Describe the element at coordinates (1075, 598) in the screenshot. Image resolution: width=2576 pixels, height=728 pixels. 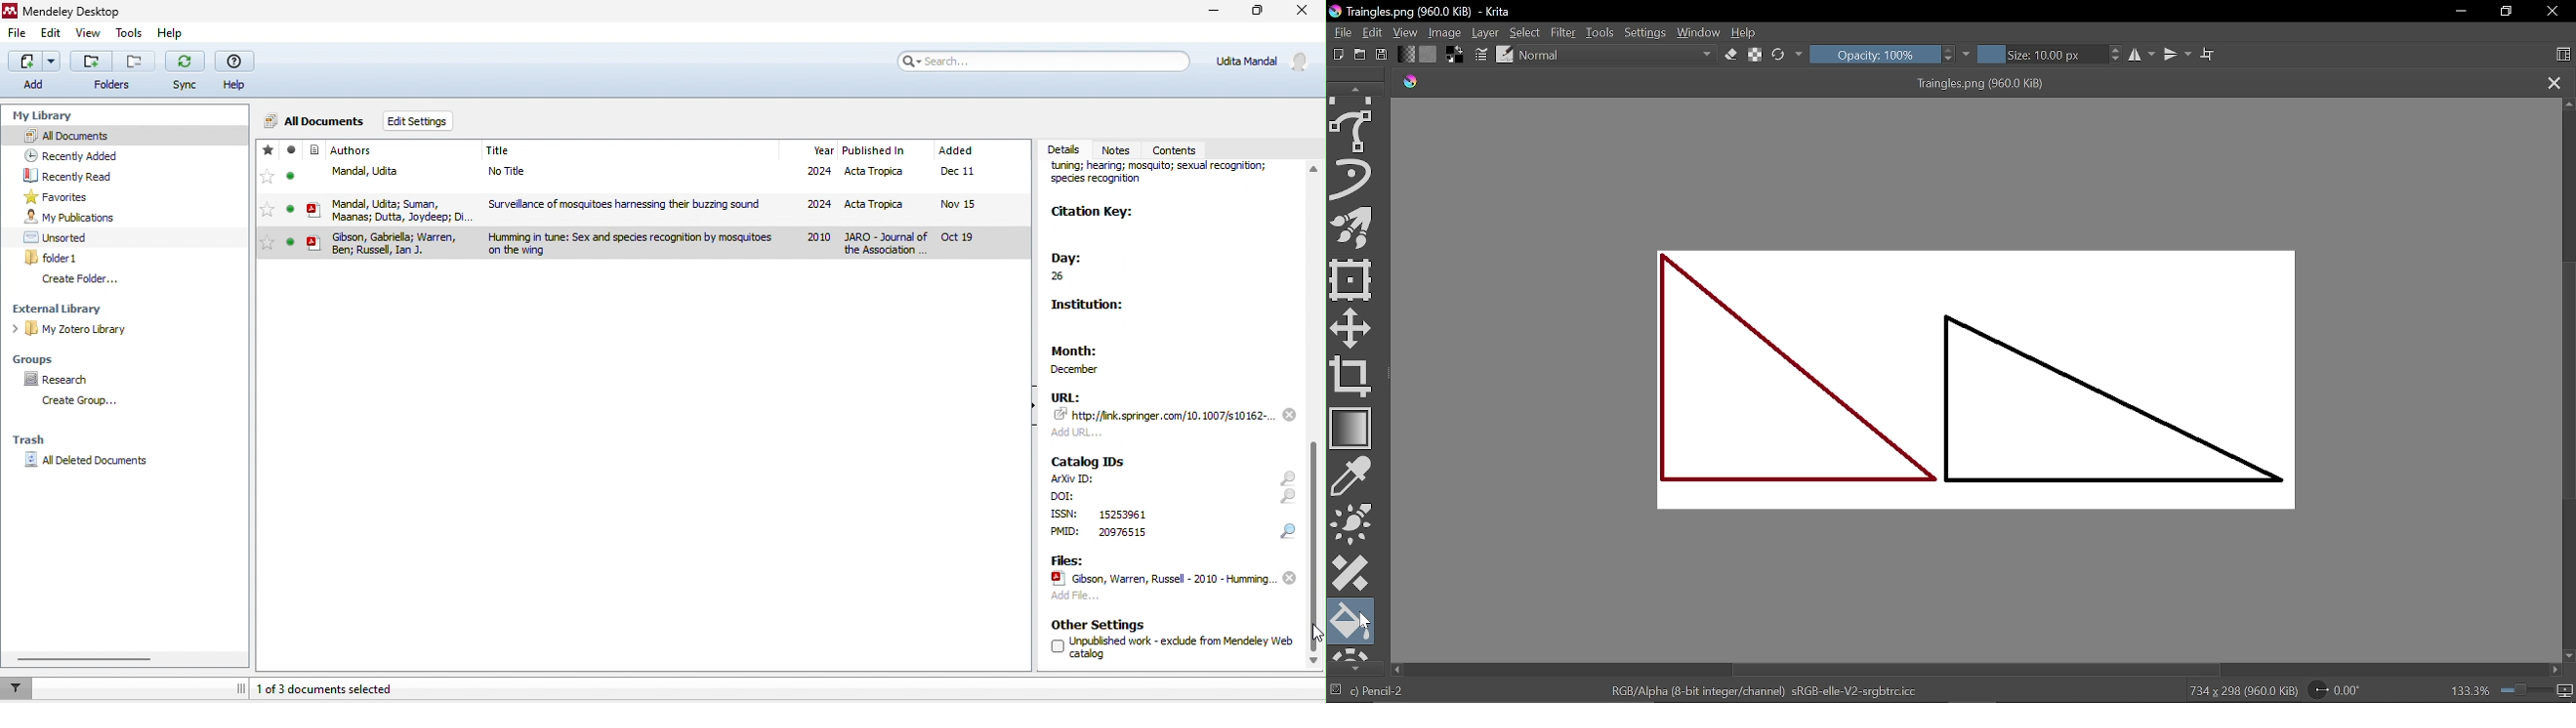
I see `add file` at that location.